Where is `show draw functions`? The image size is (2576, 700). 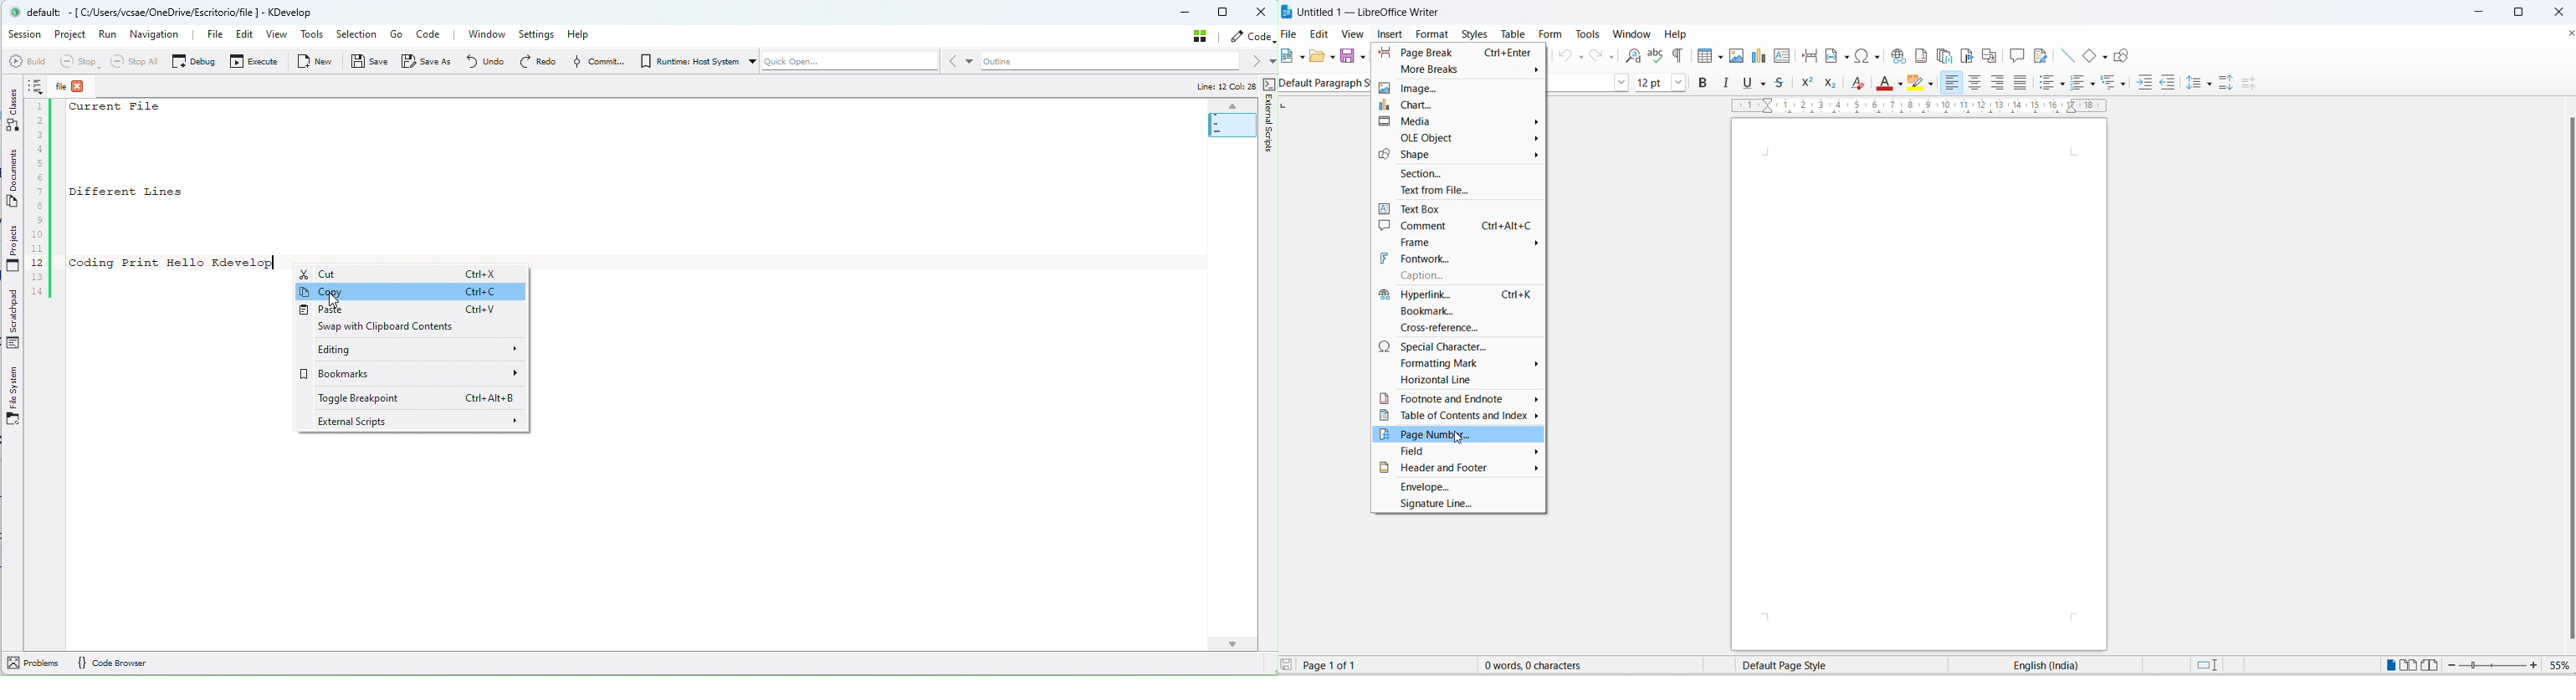
show draw functions is located at coordinates (2121, 56).